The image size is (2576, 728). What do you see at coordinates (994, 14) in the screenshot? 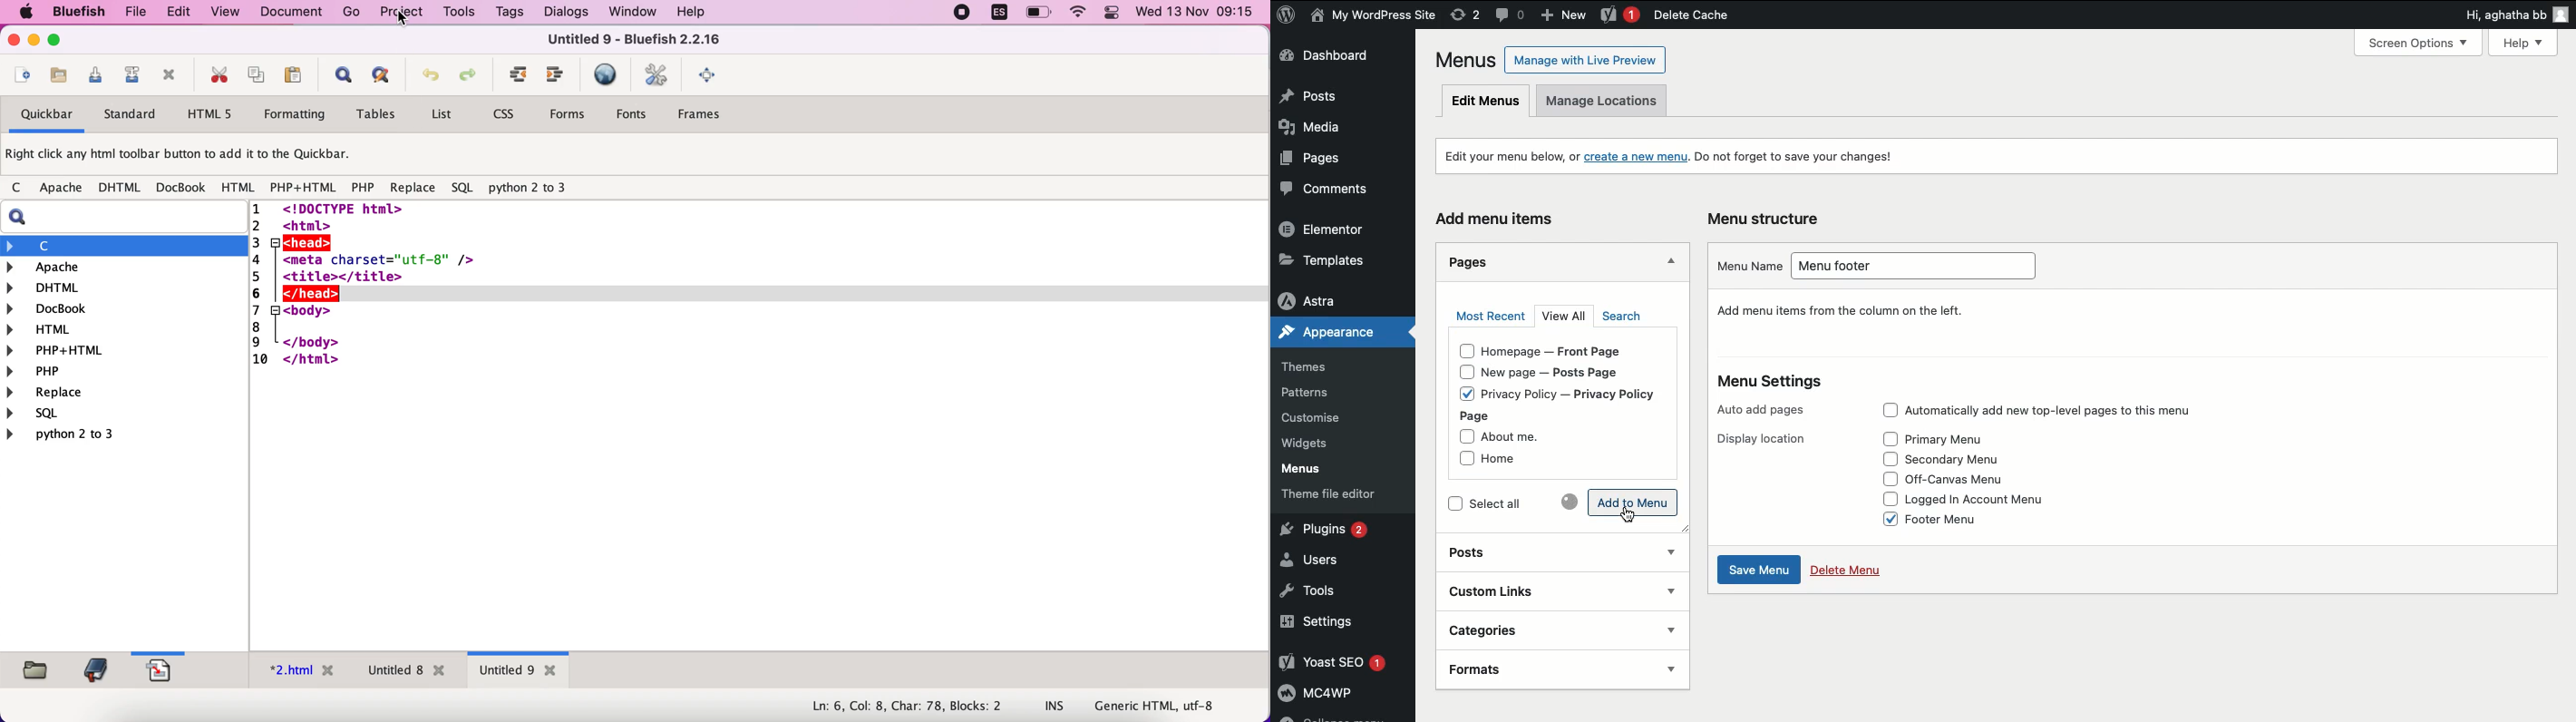
I see `language` at bounding box center [994, 14].